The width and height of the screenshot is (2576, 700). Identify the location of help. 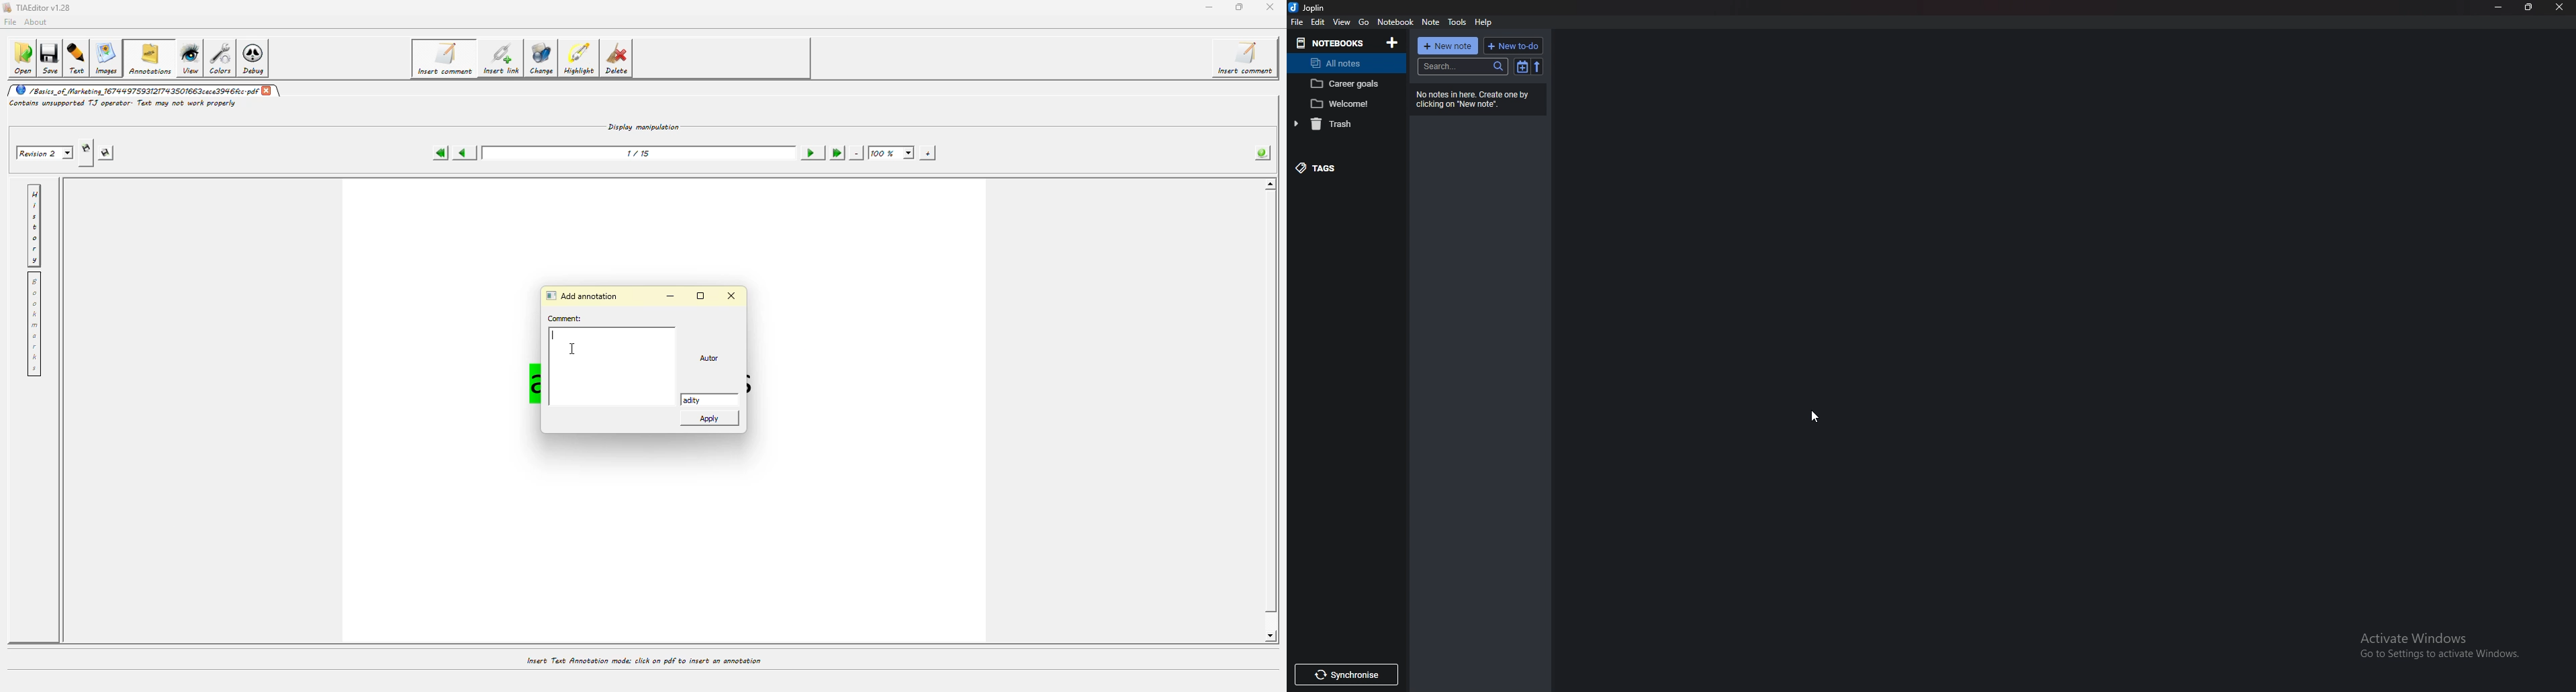
(1483, 22).